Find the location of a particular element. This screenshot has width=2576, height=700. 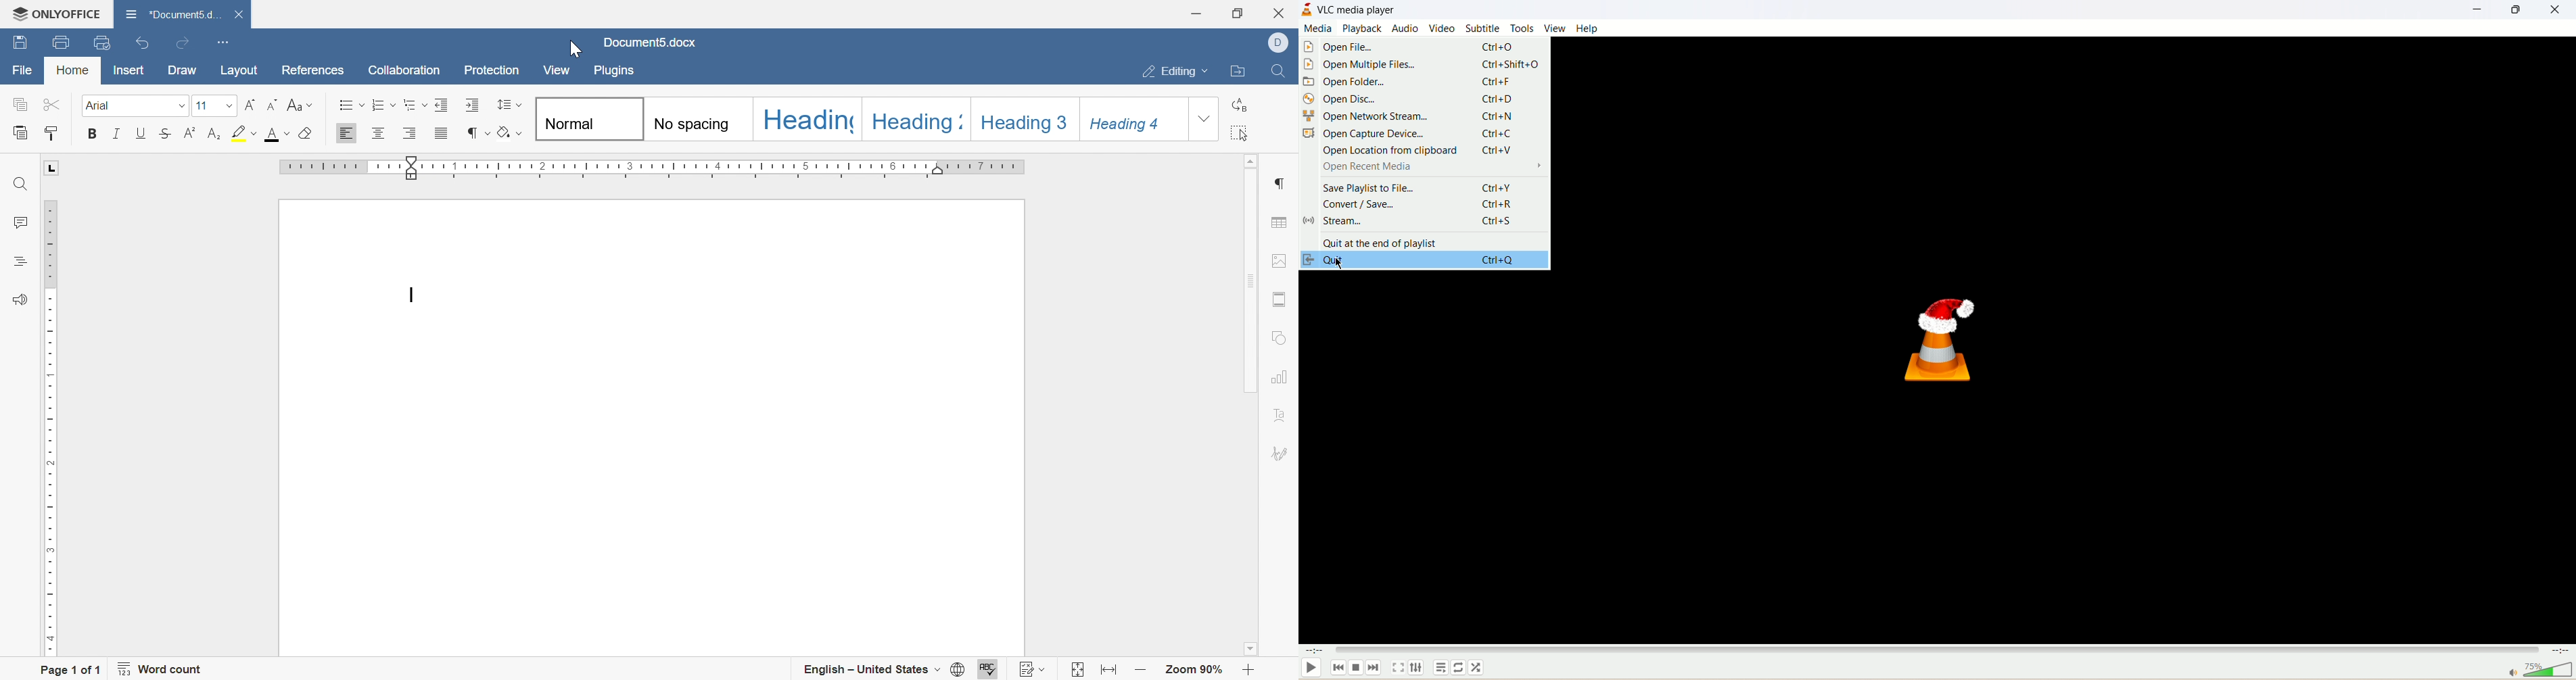

multilevel list is located at coordinates (415, 104).